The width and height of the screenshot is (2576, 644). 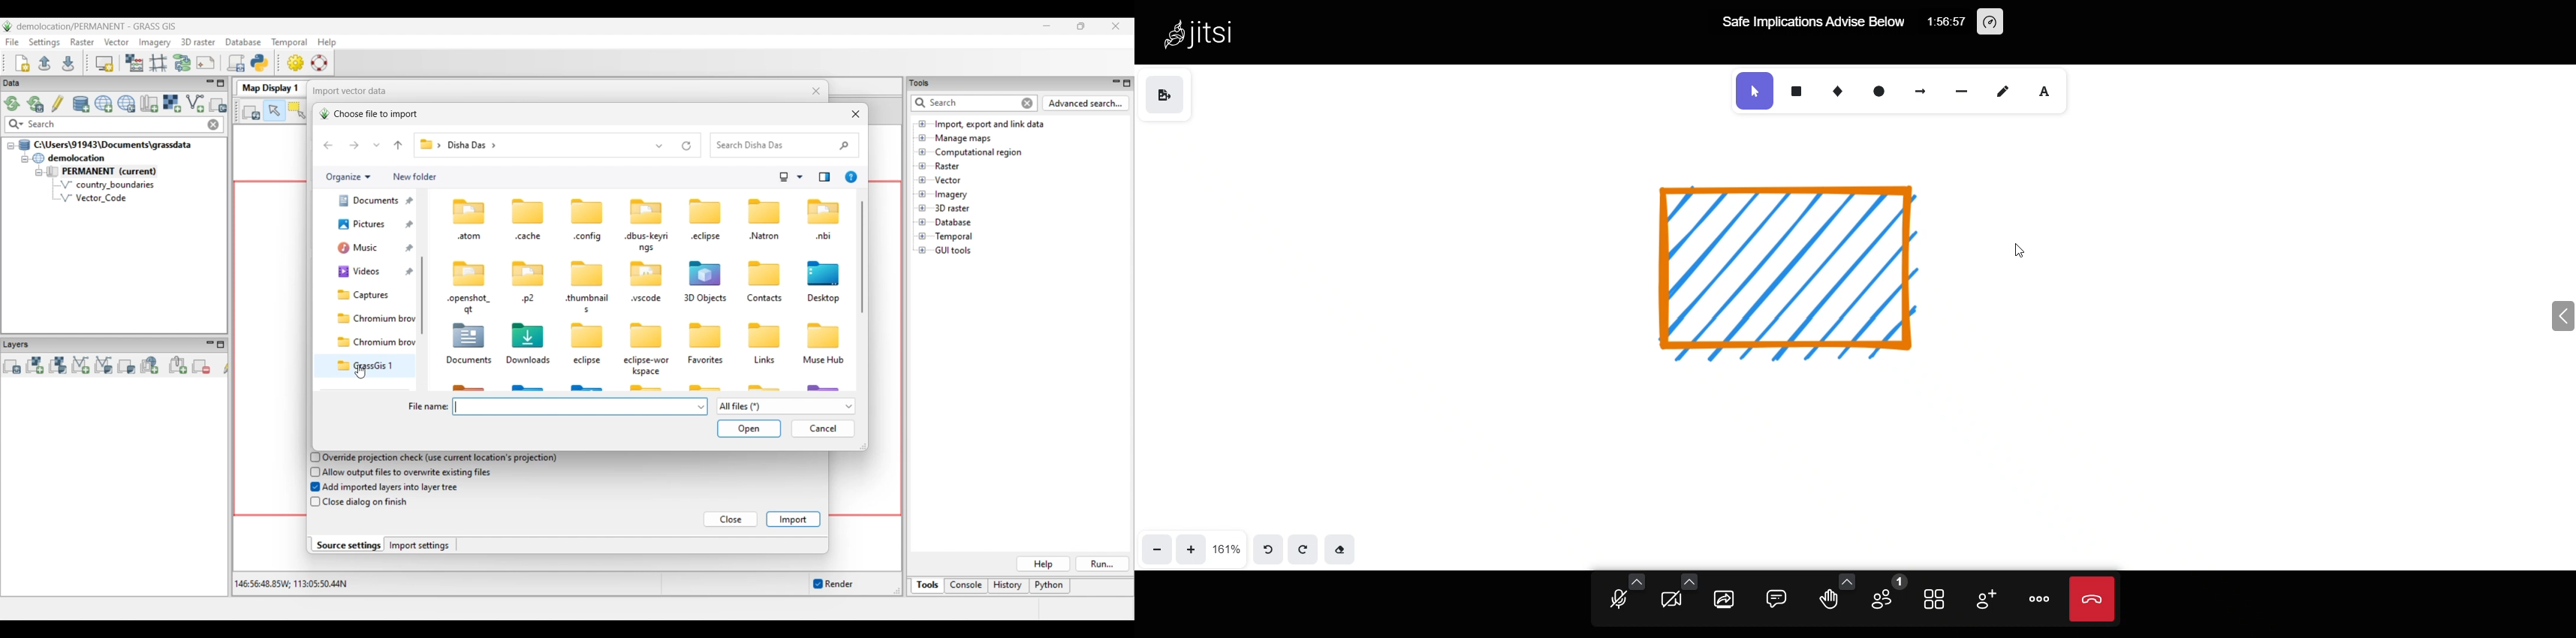 I want to click on toggle view, so click(x=1931, y=600).